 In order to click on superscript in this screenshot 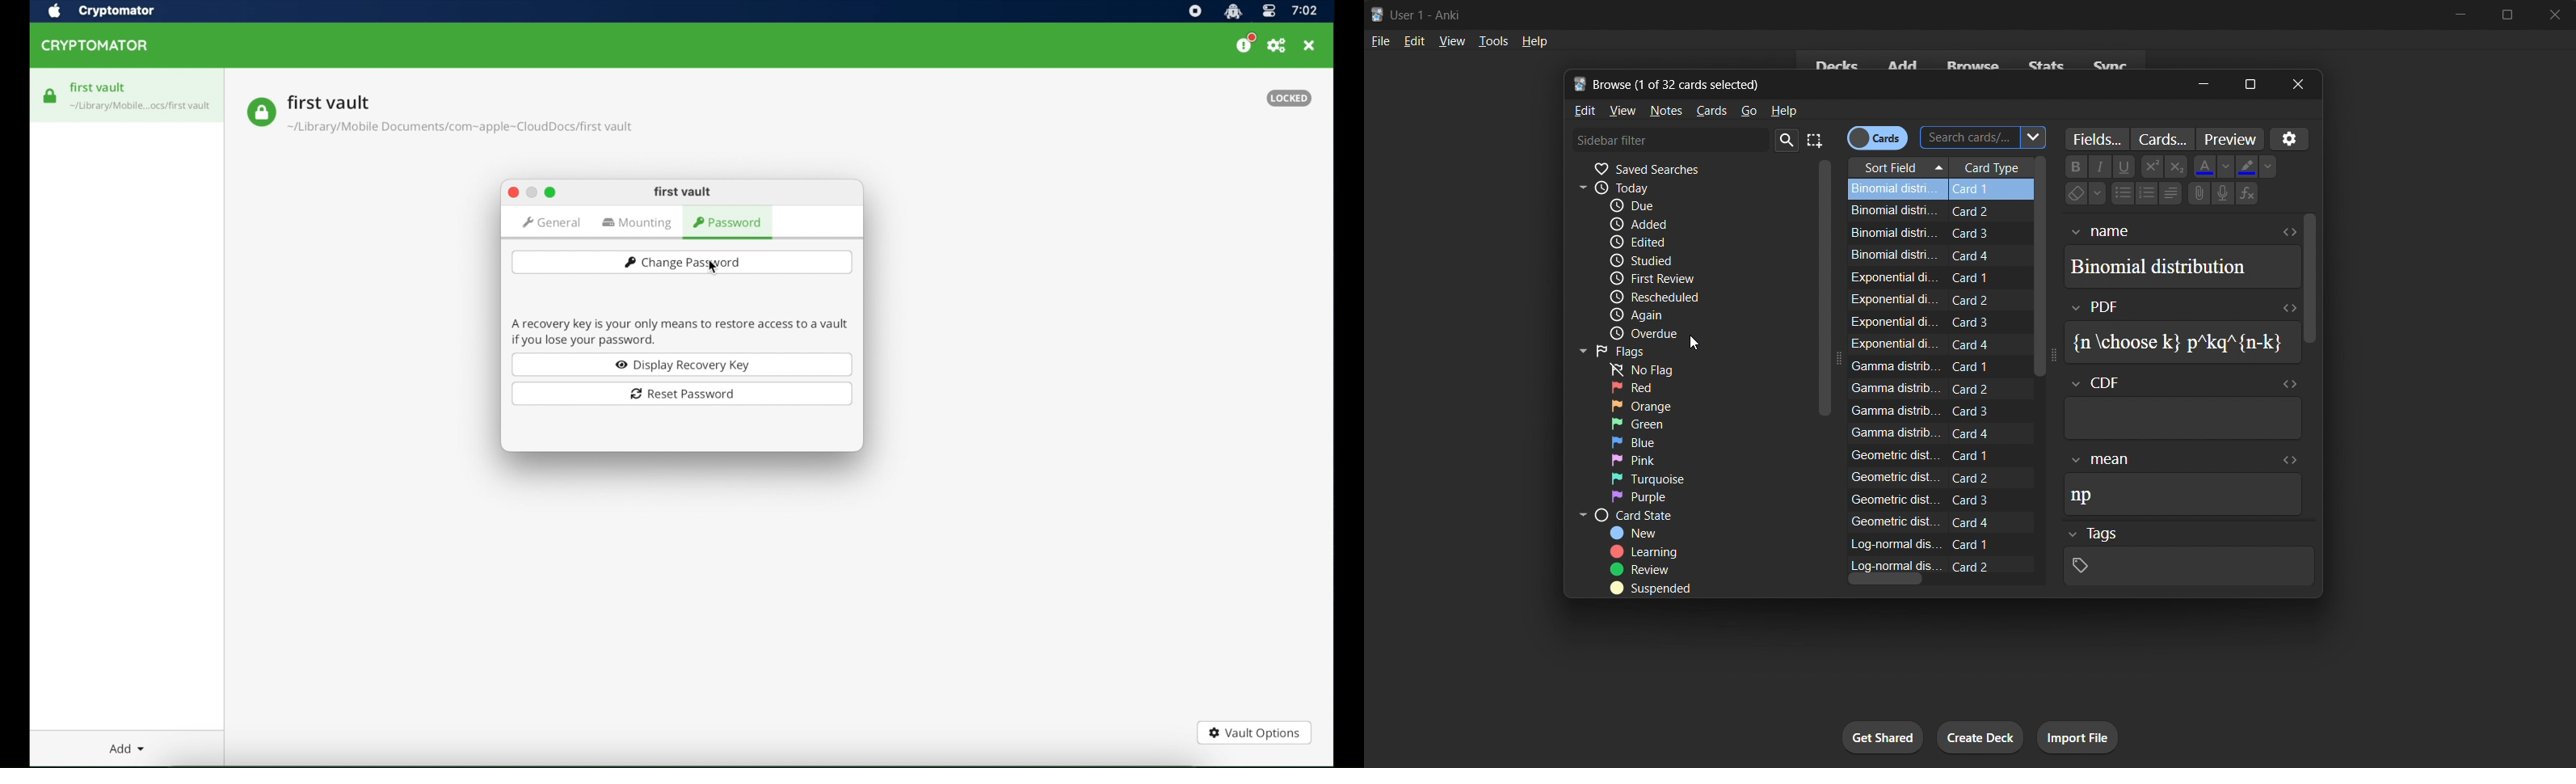, I will do `click(2151, 167)`.